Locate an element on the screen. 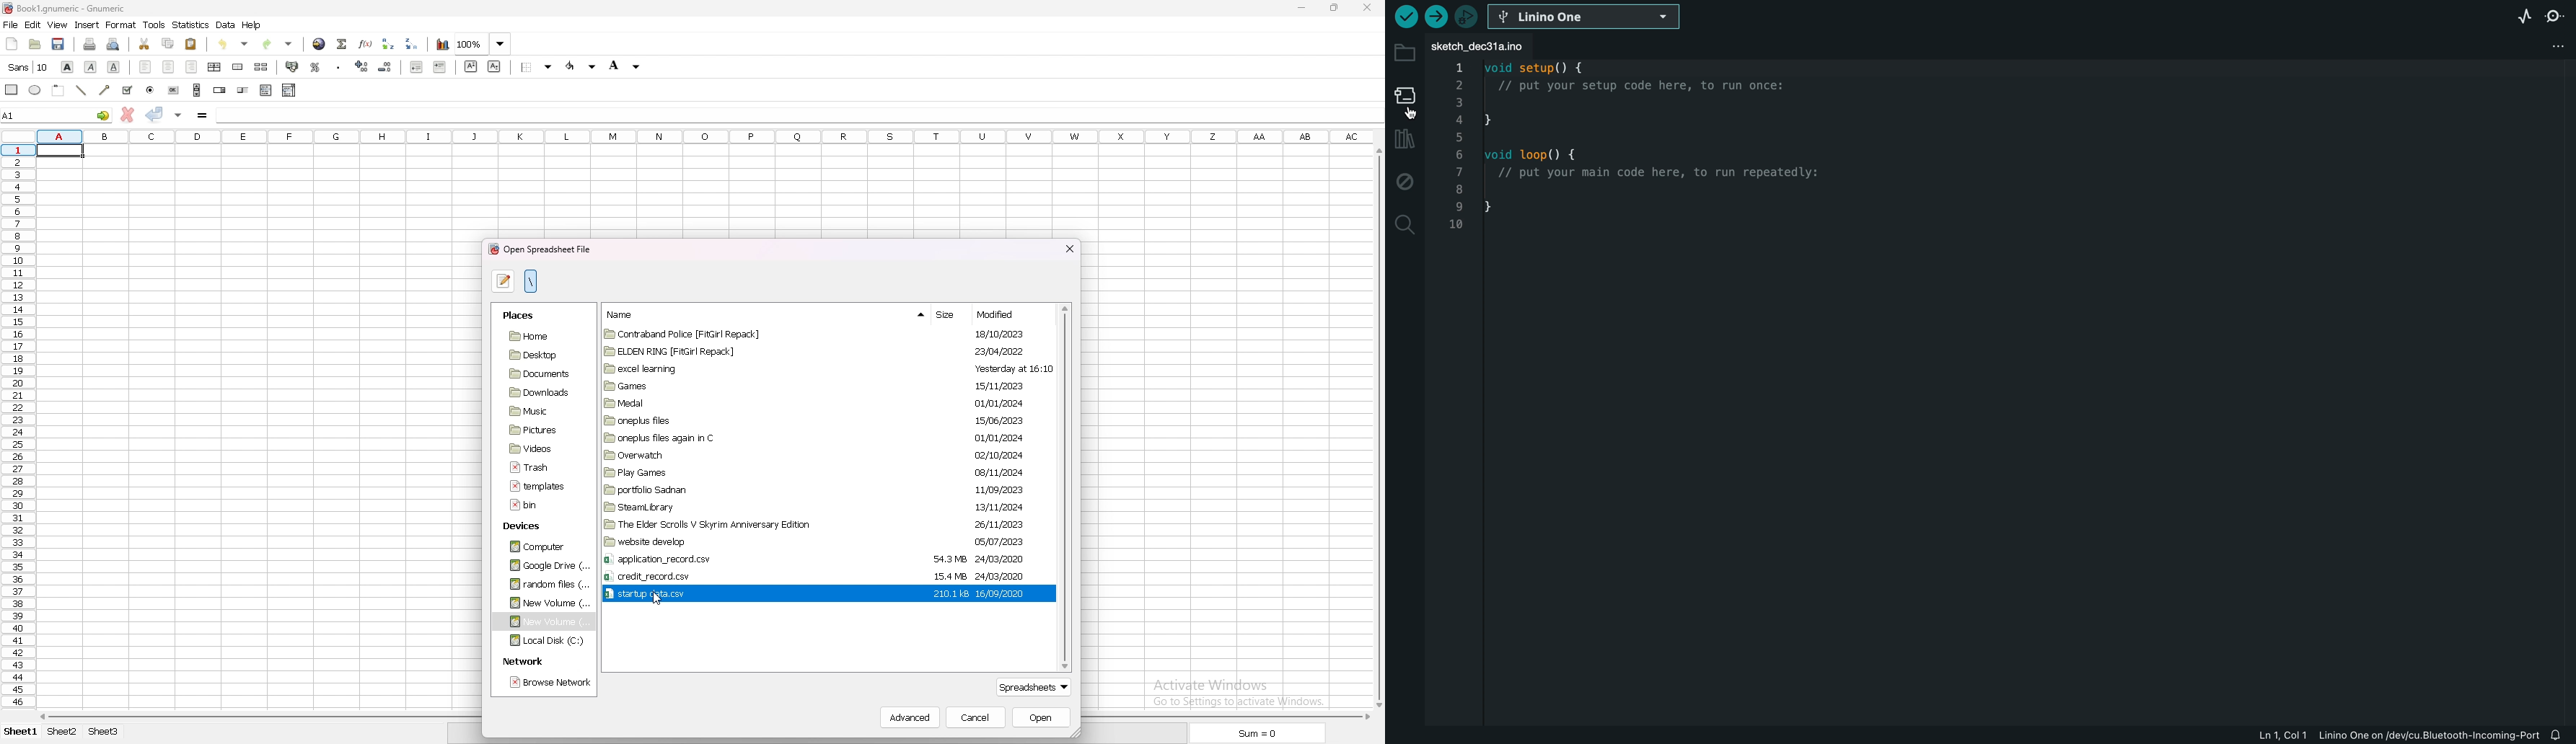 This screenshot has height=756, width=2576. spreadsheet is located at coordinates (1037, 688).